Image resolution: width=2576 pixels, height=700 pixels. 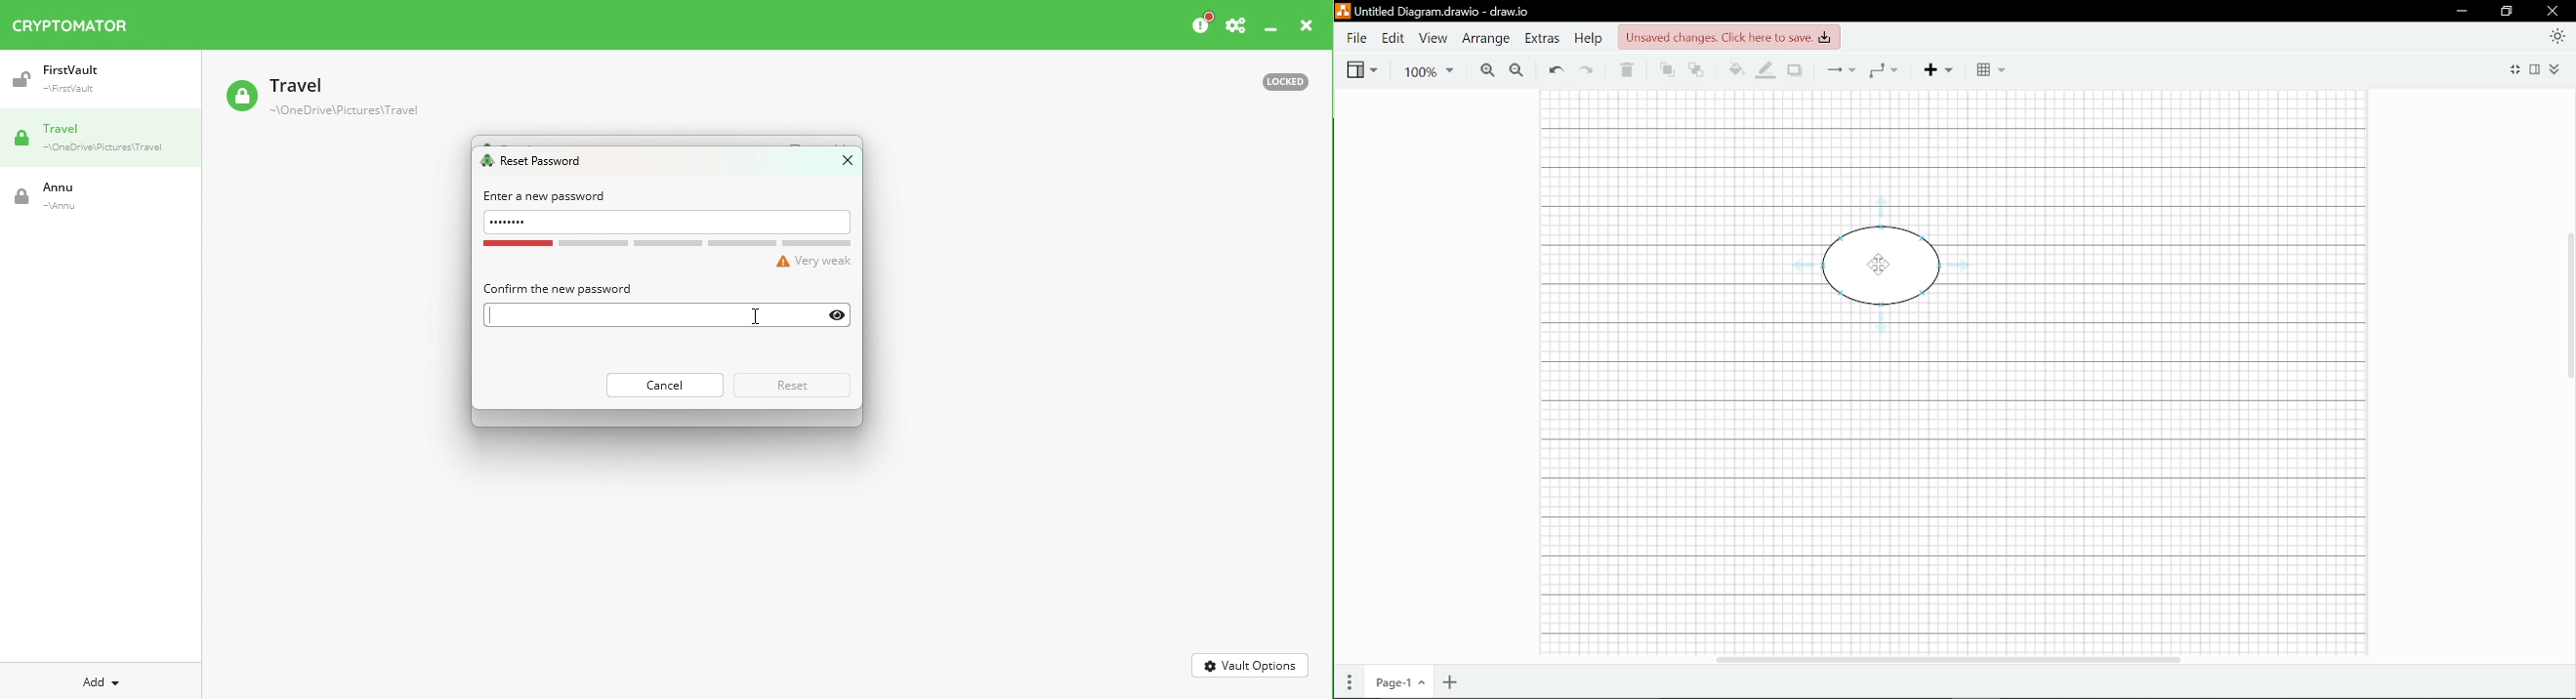 I want to click on Zoom, so click(x=1424, y=71).